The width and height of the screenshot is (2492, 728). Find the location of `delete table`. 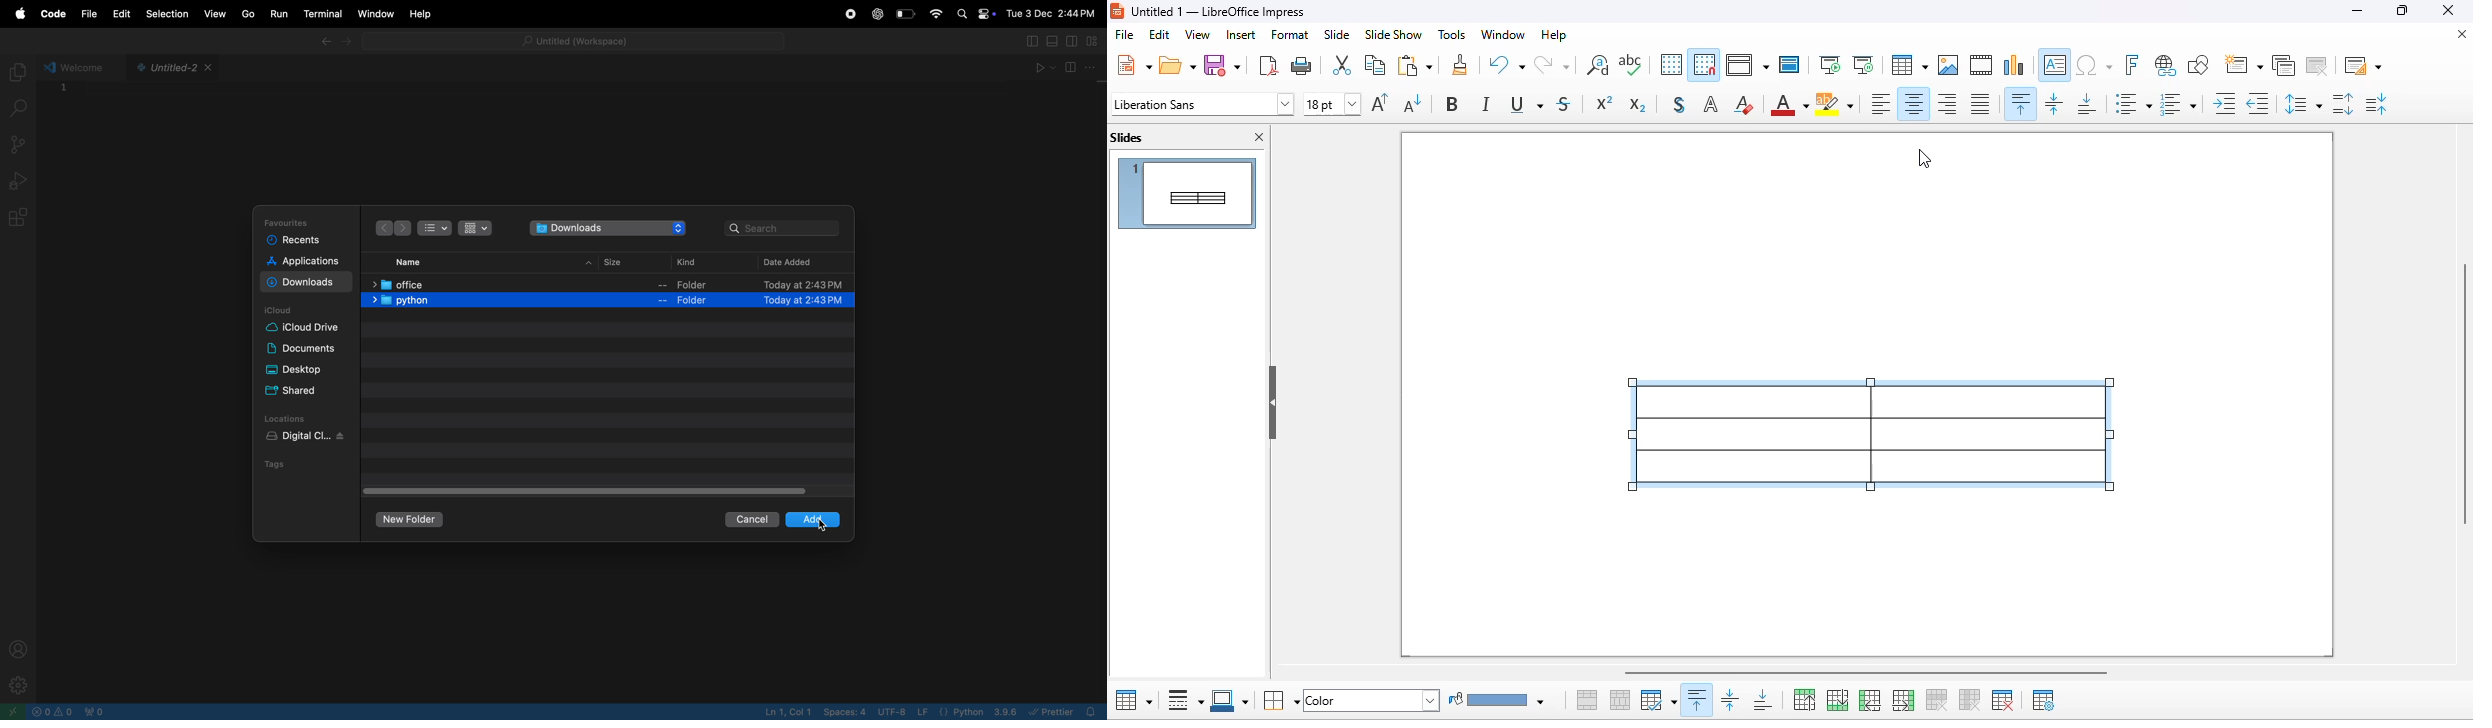

delete table is located at coordinates (2004, 700).